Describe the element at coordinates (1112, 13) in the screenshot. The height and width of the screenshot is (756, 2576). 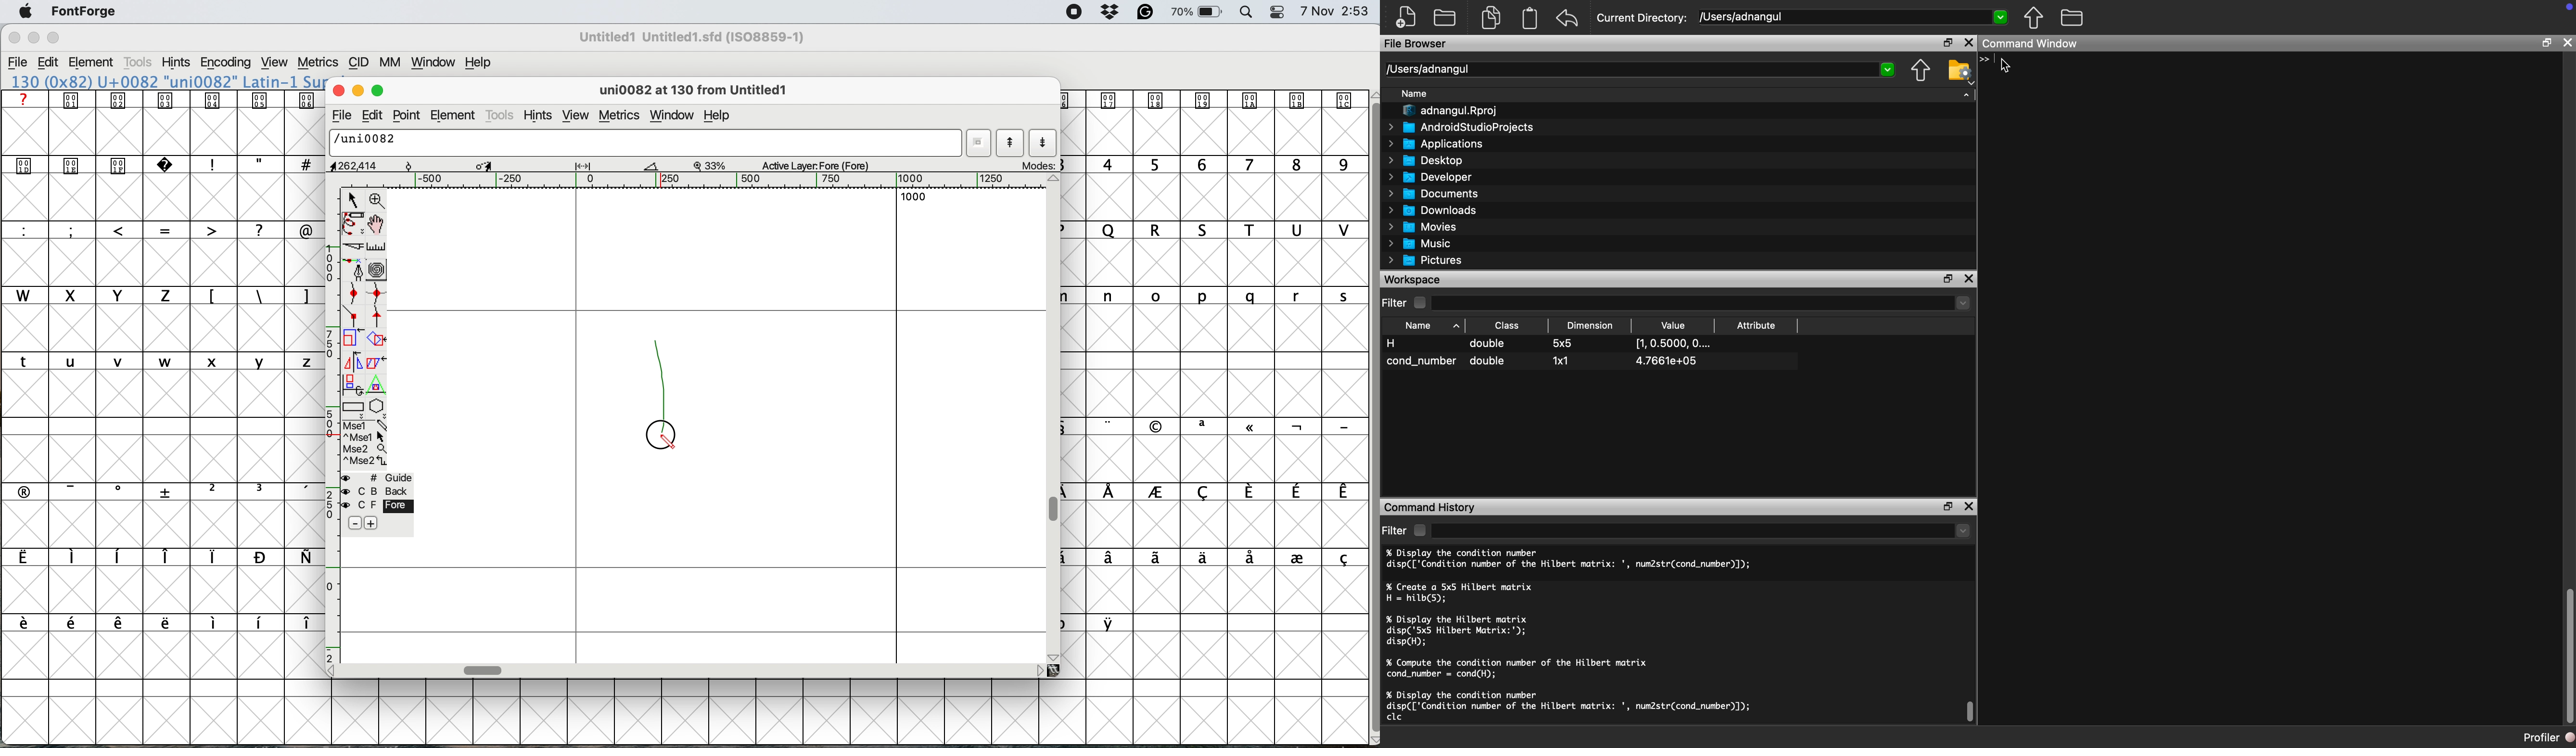
I see `dropbox` at that location.